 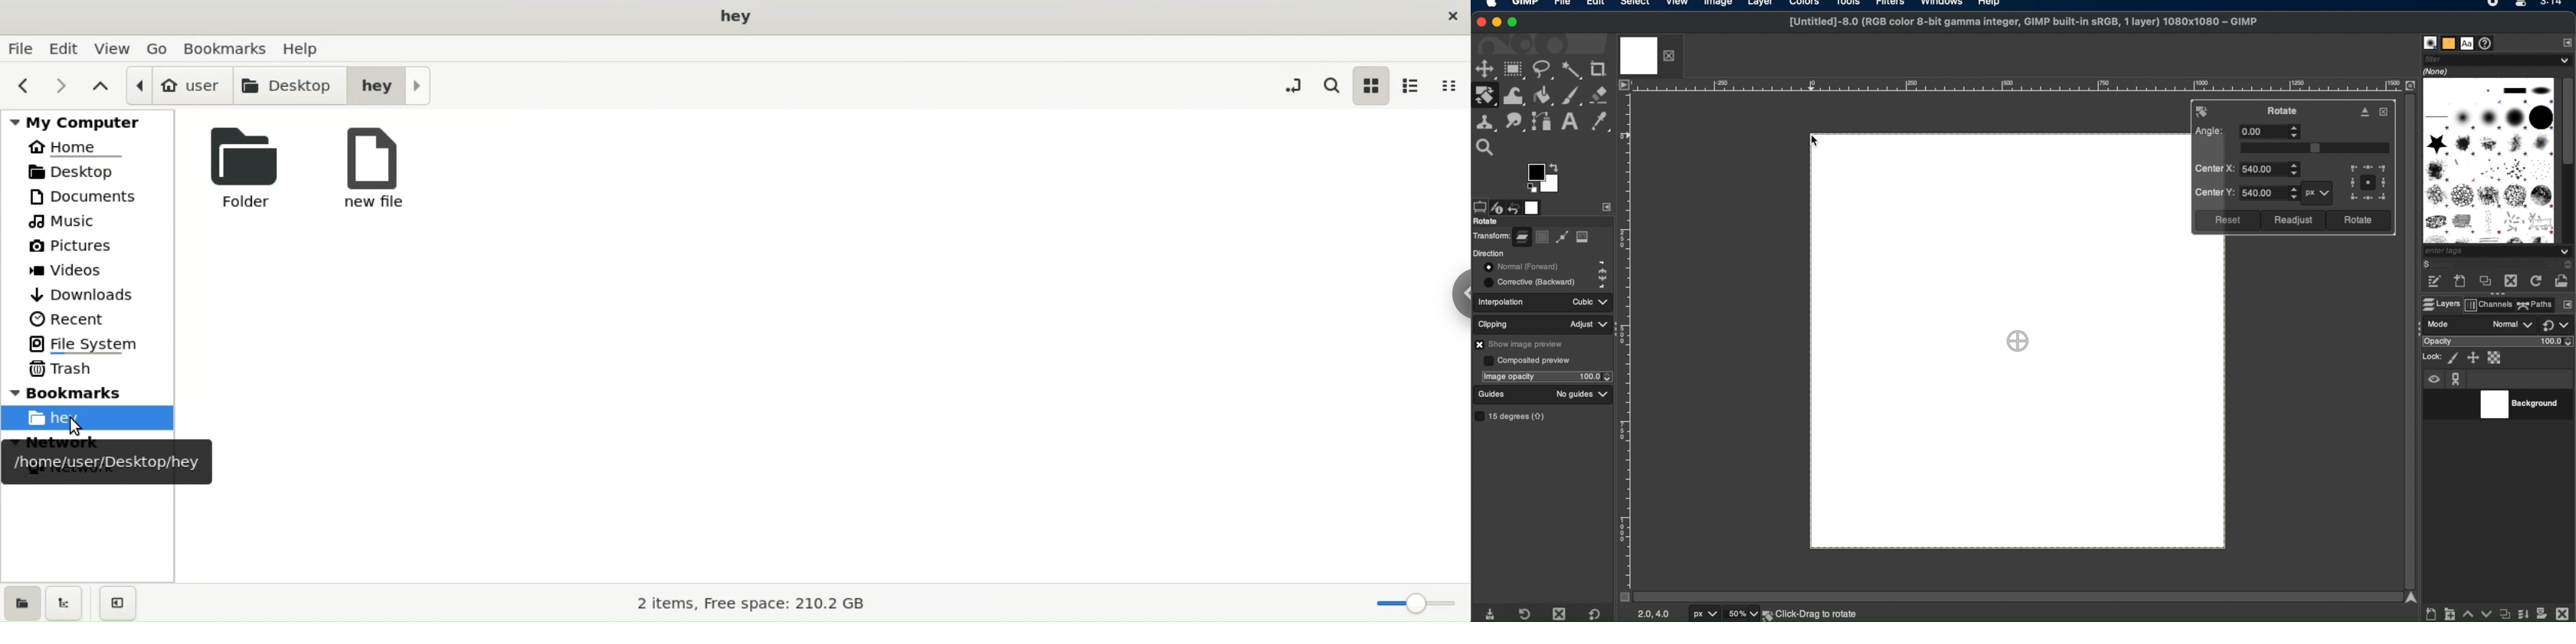 I want to click on Mac control center, so click(x=2519, y=5).